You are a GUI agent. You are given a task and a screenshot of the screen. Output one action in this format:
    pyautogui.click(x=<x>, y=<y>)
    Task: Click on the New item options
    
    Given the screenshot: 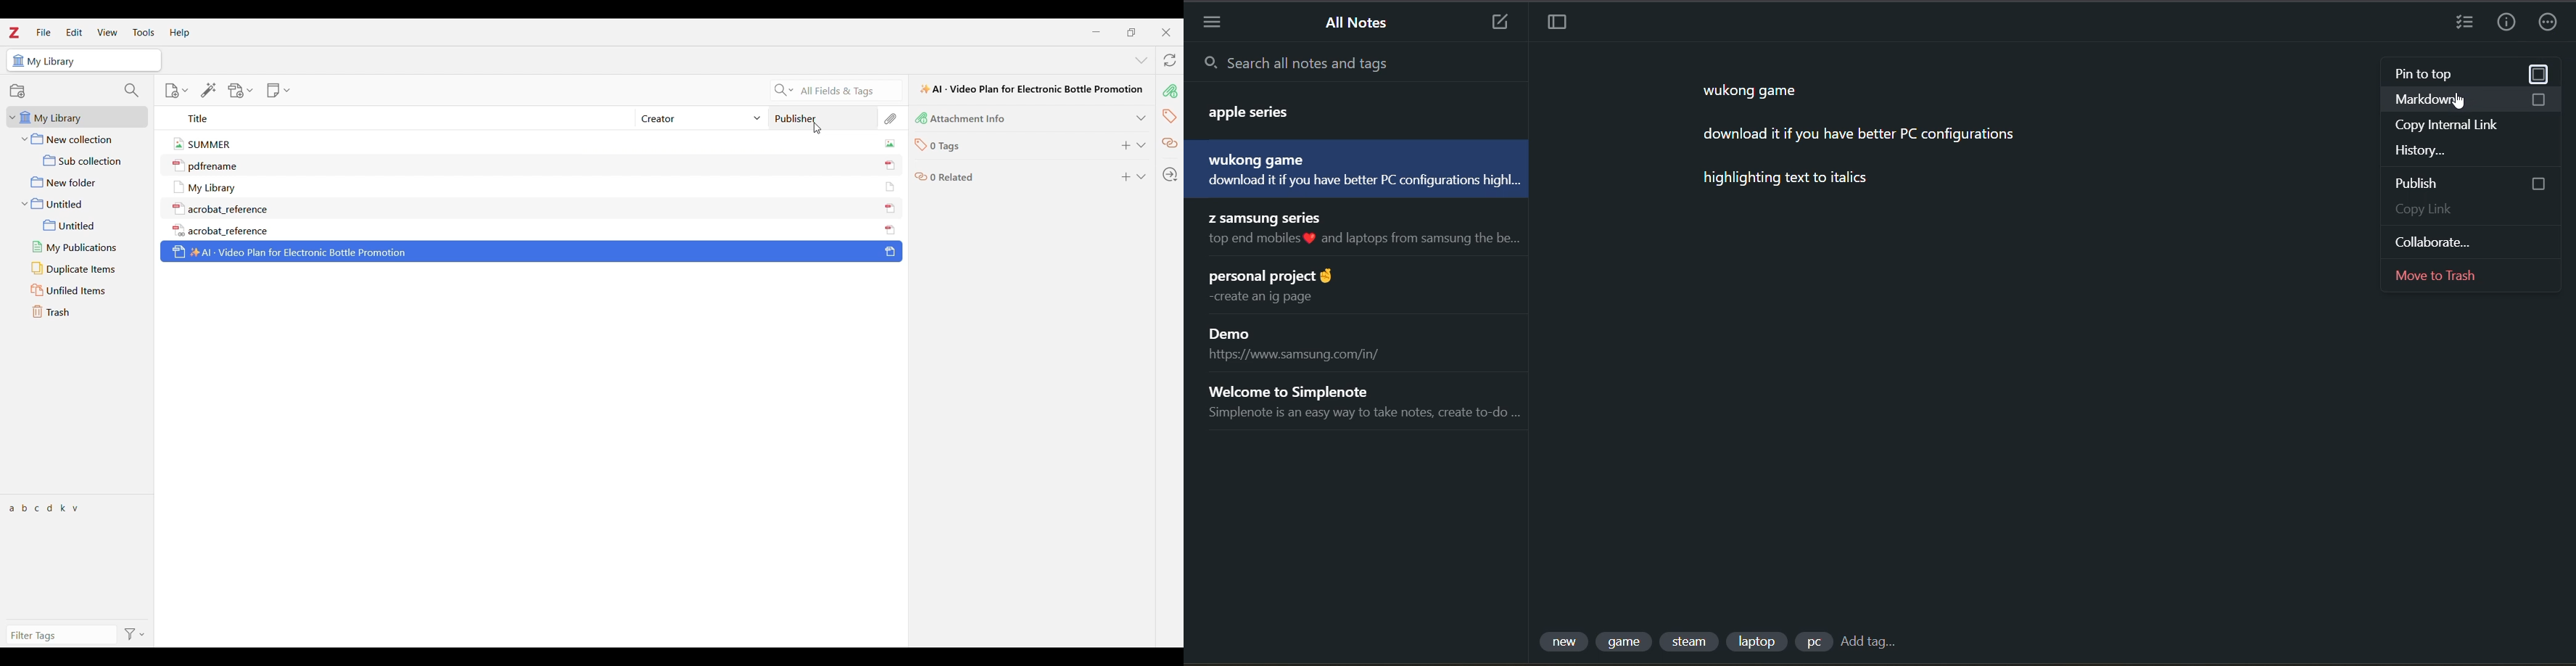 What is the action you would take?
    pyautogui.click(x=176, y=91)
    